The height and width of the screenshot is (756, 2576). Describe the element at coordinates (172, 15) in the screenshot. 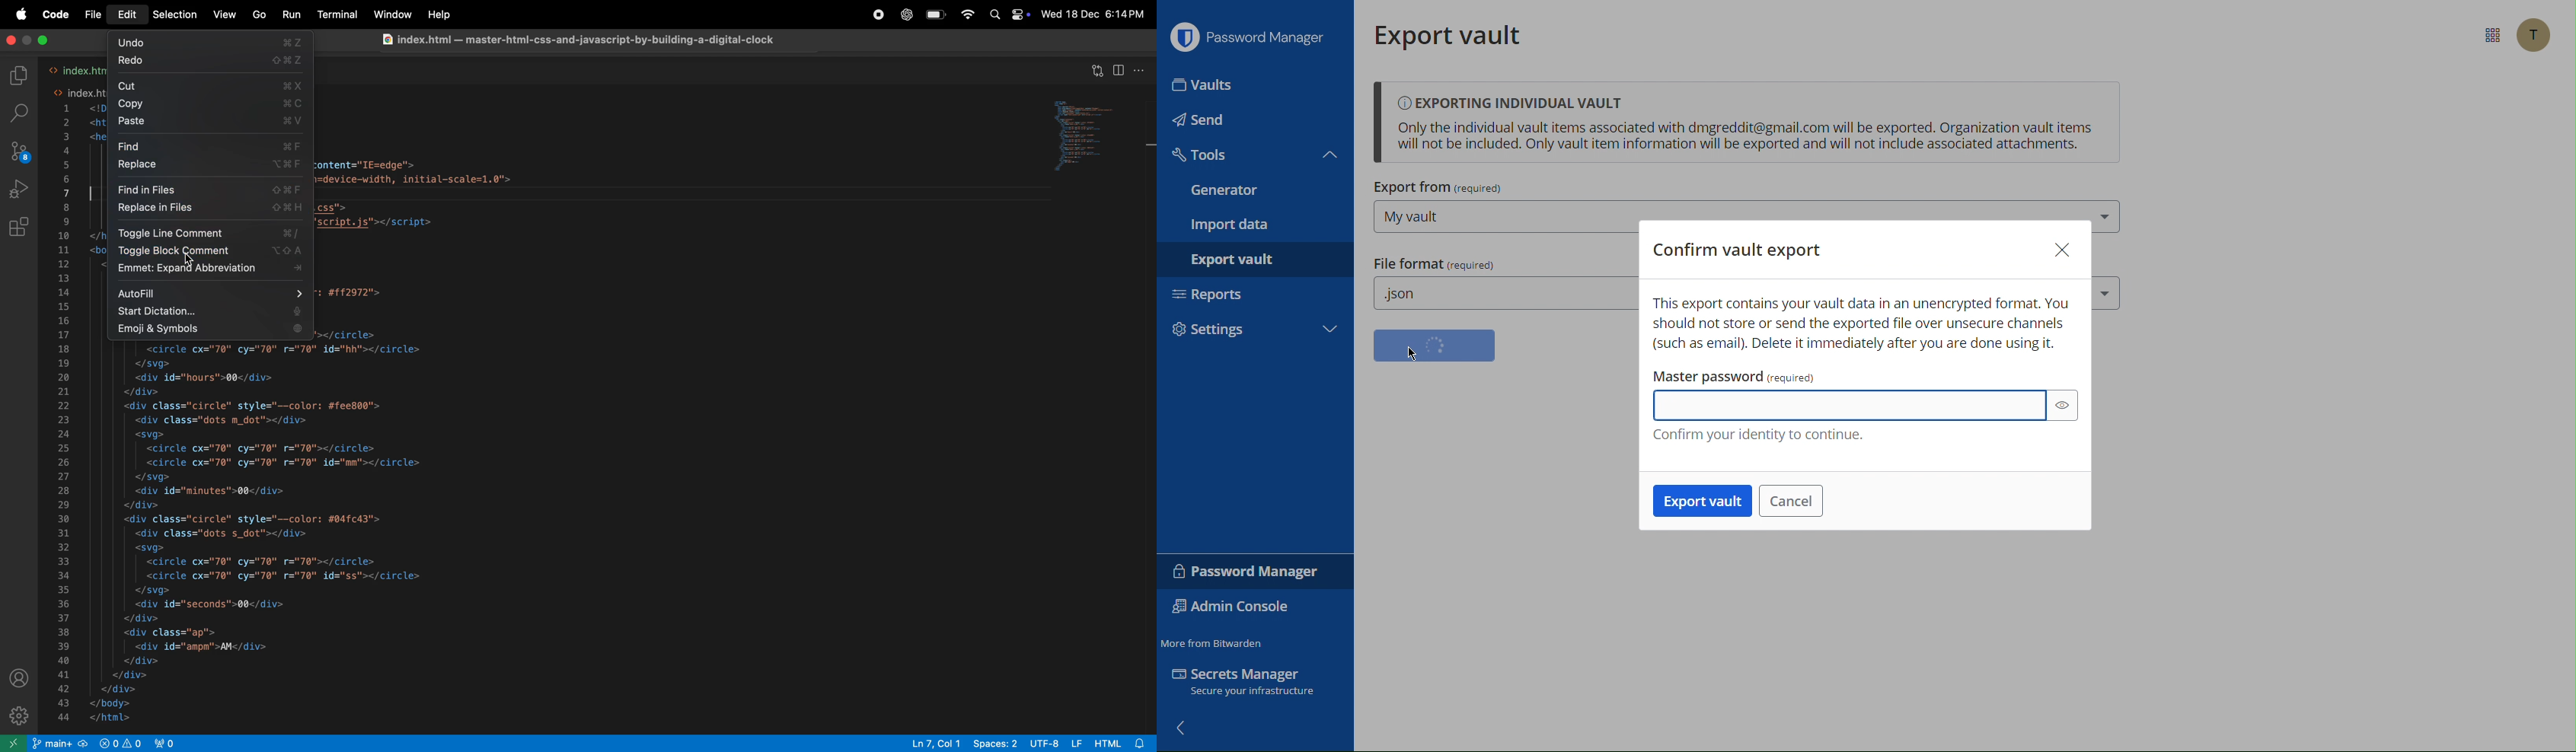

I see `selection` at that location.